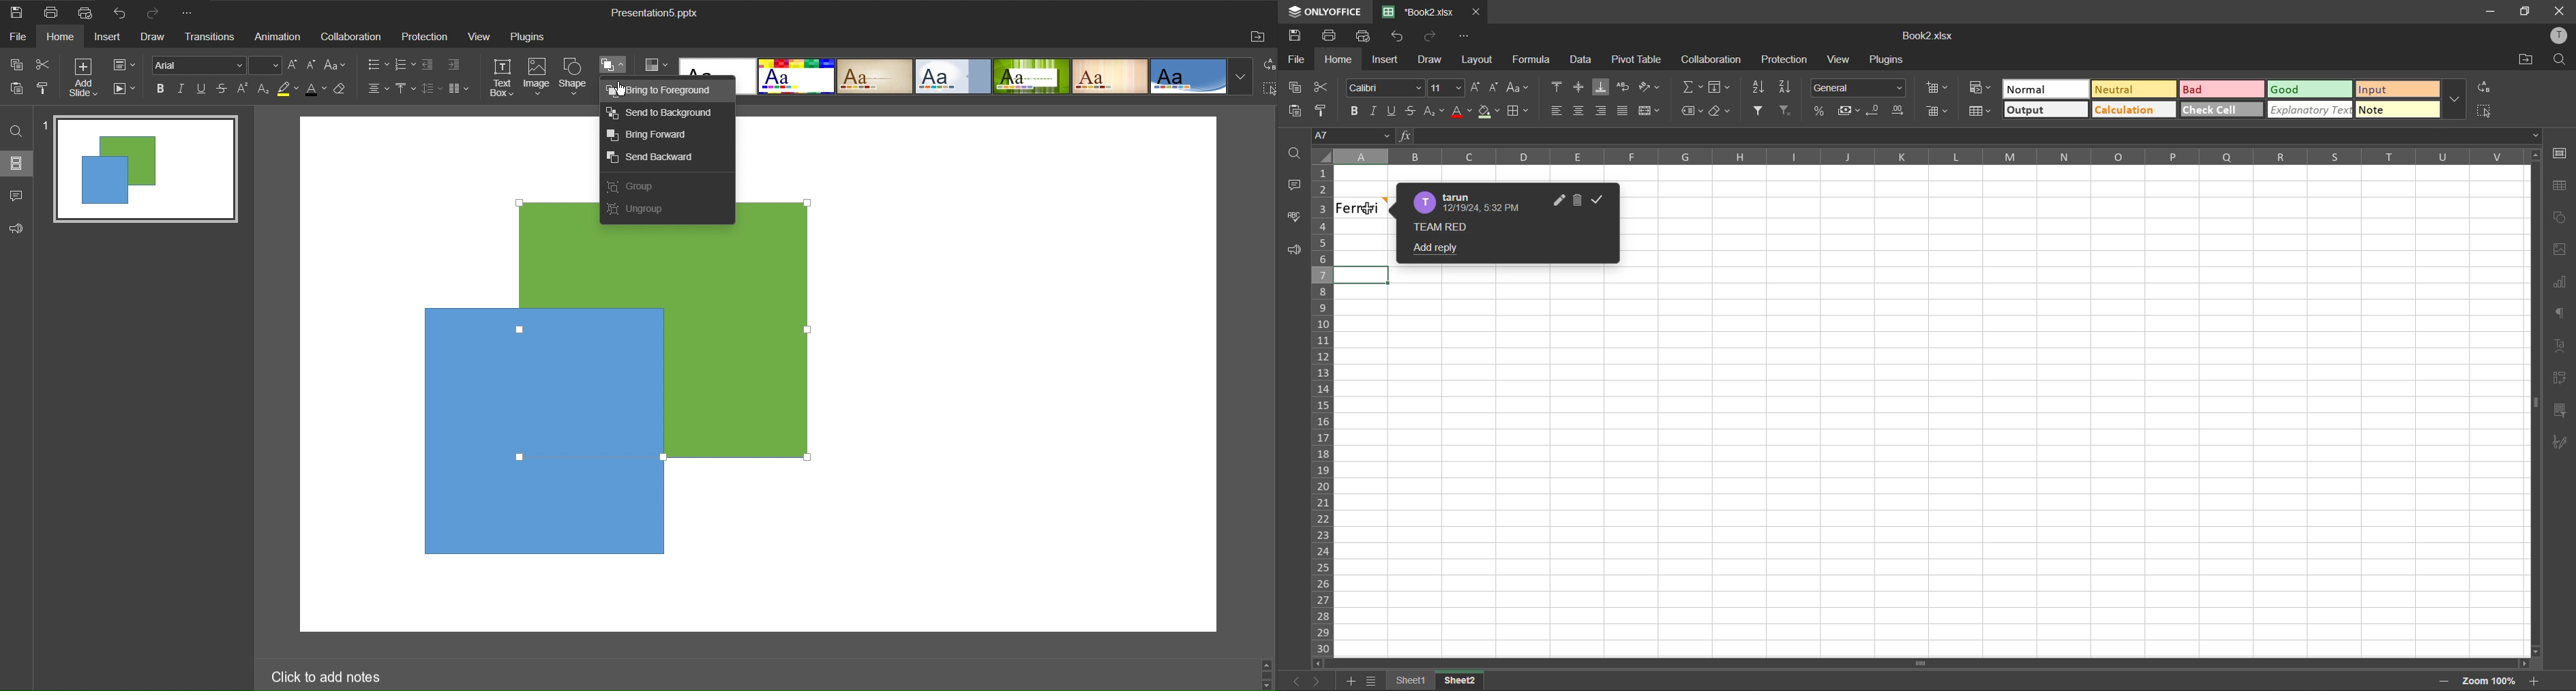  I want to click on Image, so click(537, 77).